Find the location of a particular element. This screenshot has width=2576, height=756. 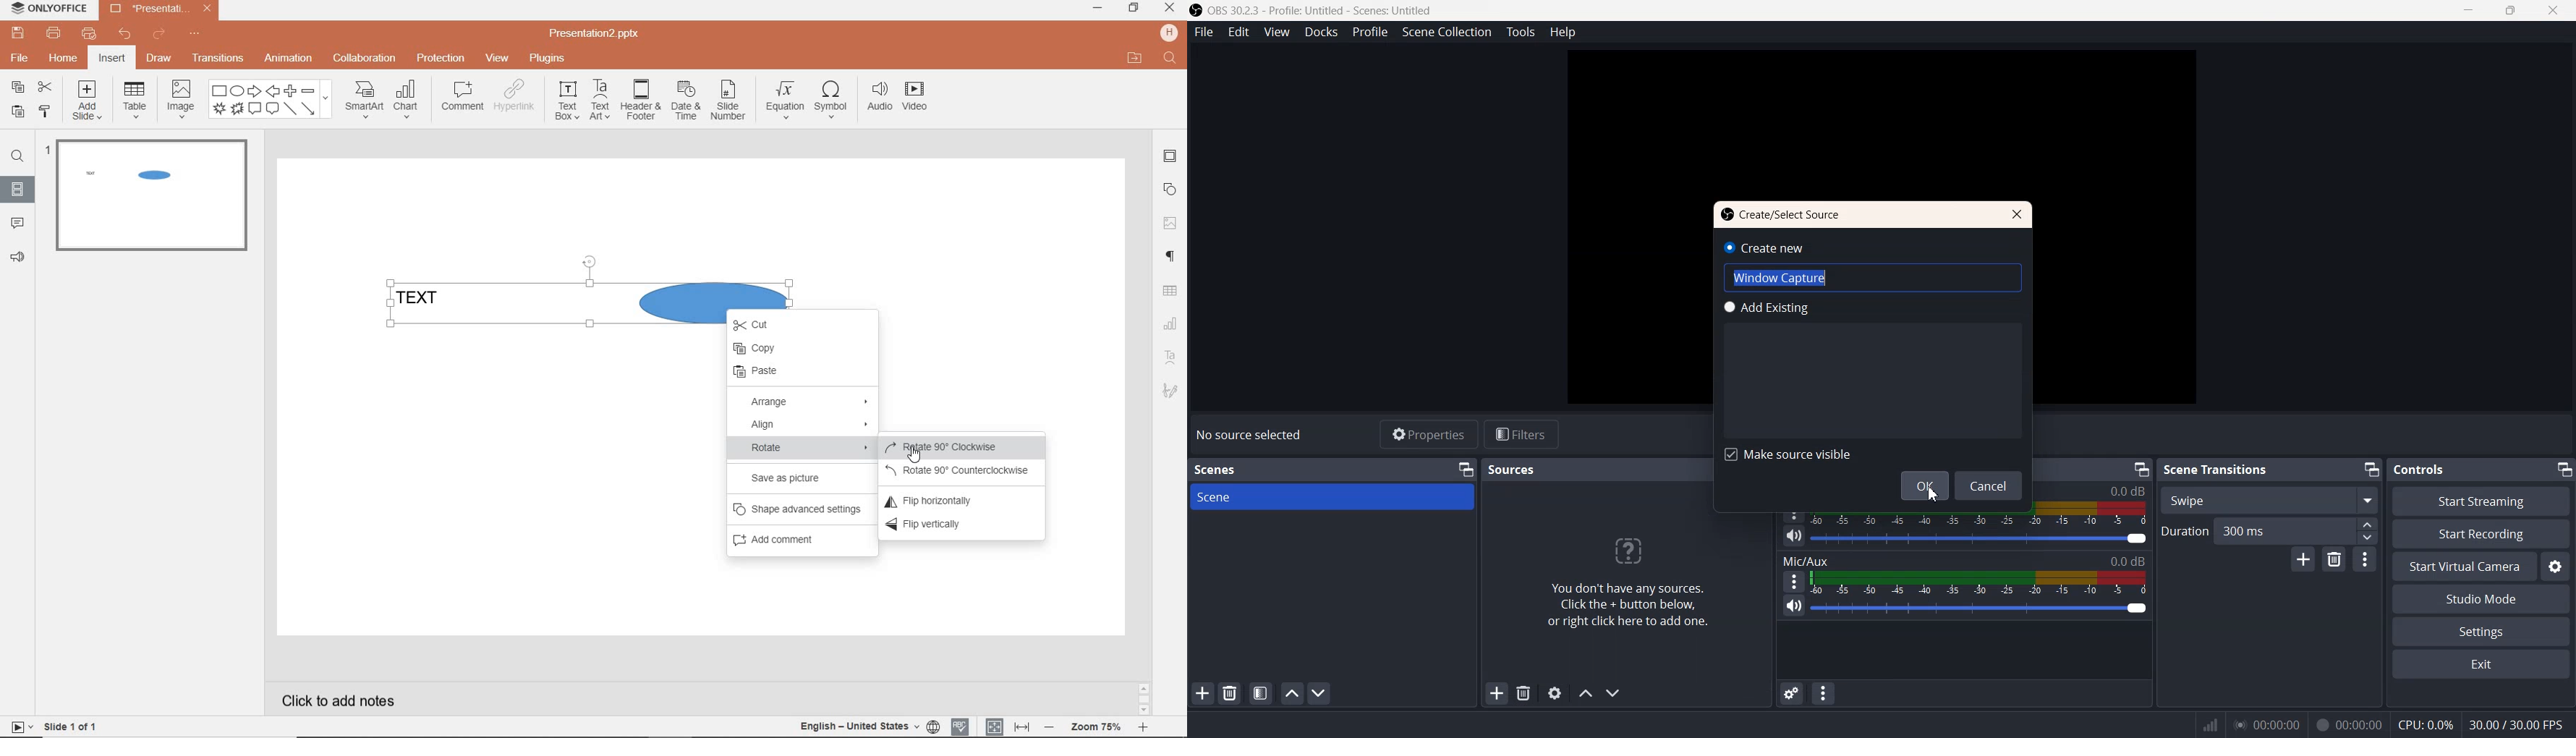

SPELL CHECKING is located at coordinates (962, 726).